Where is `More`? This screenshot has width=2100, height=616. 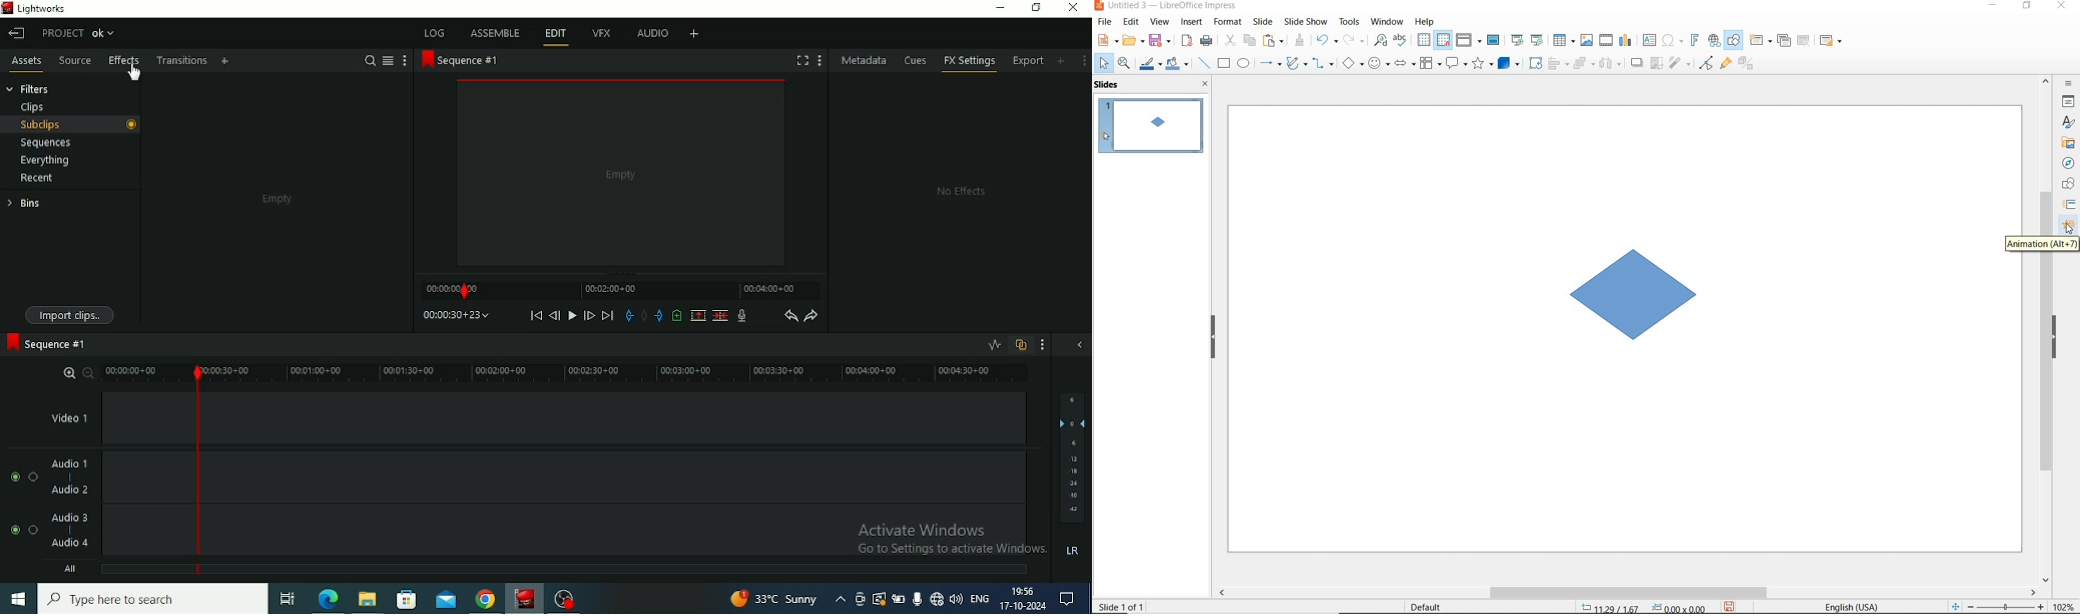
More is located at coordinates (406, 61).